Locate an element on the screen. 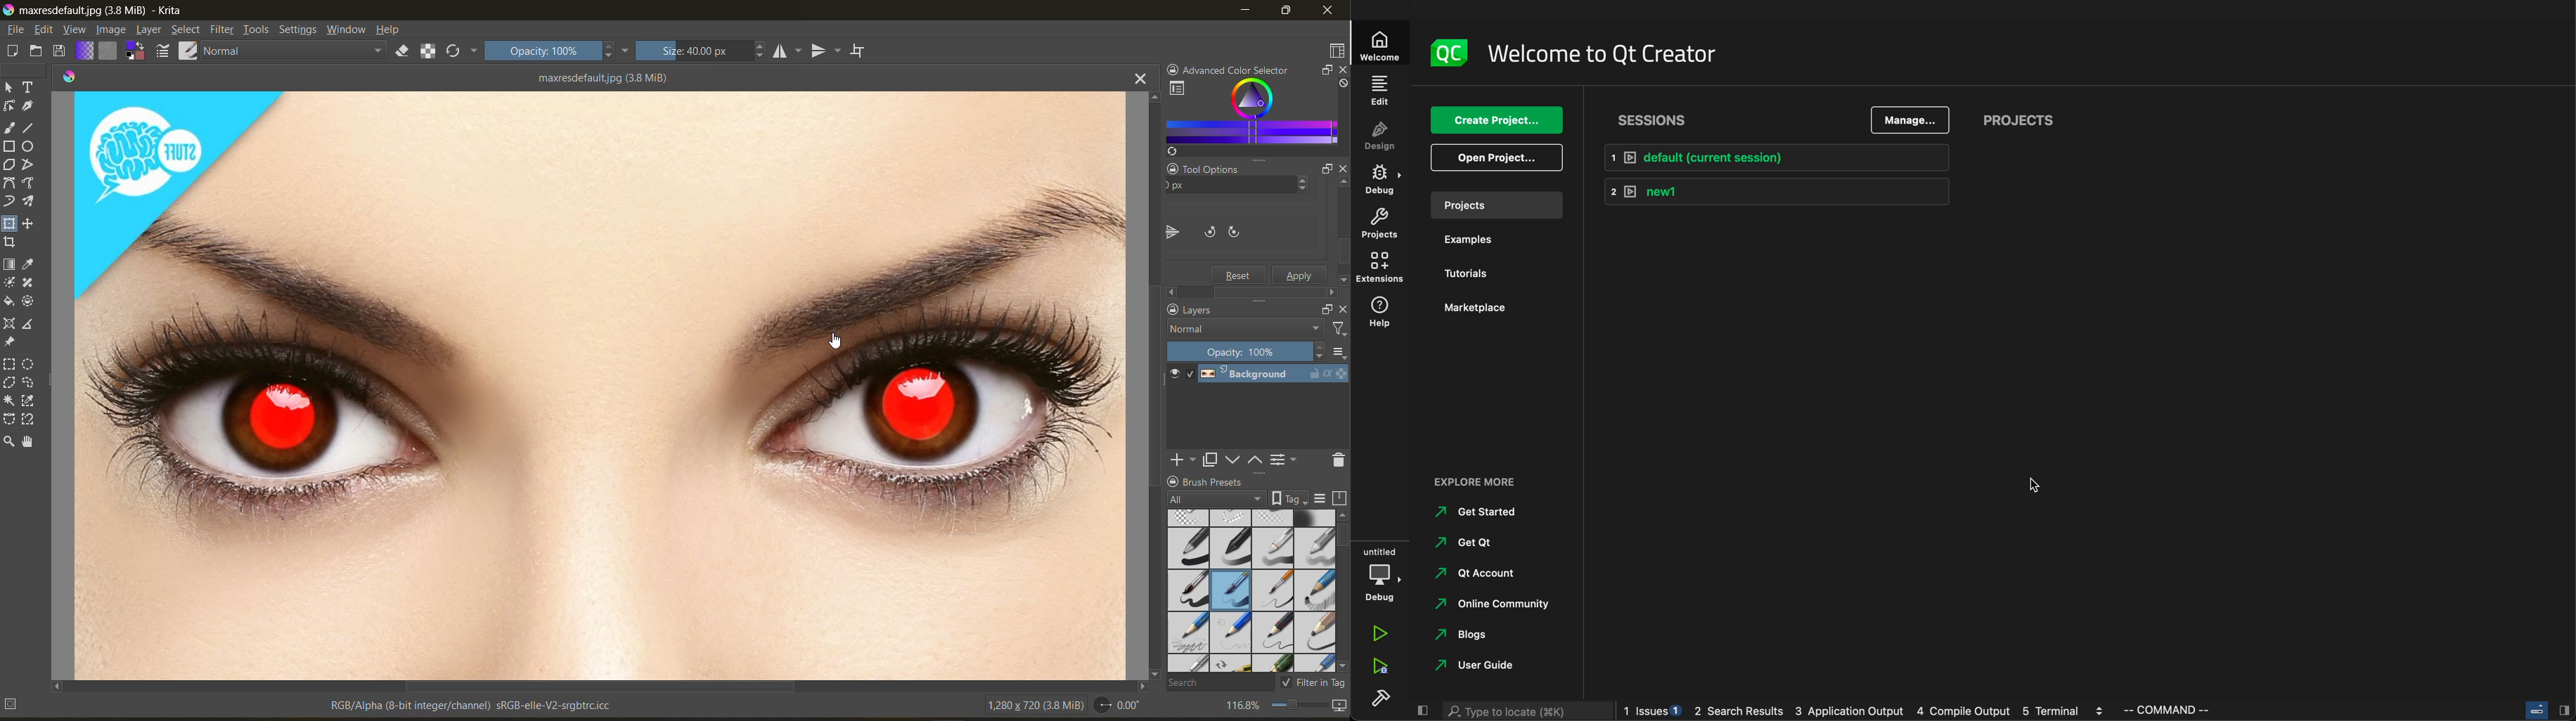 The image size is (2576, 728). tool is located at coordinates (10, 223).